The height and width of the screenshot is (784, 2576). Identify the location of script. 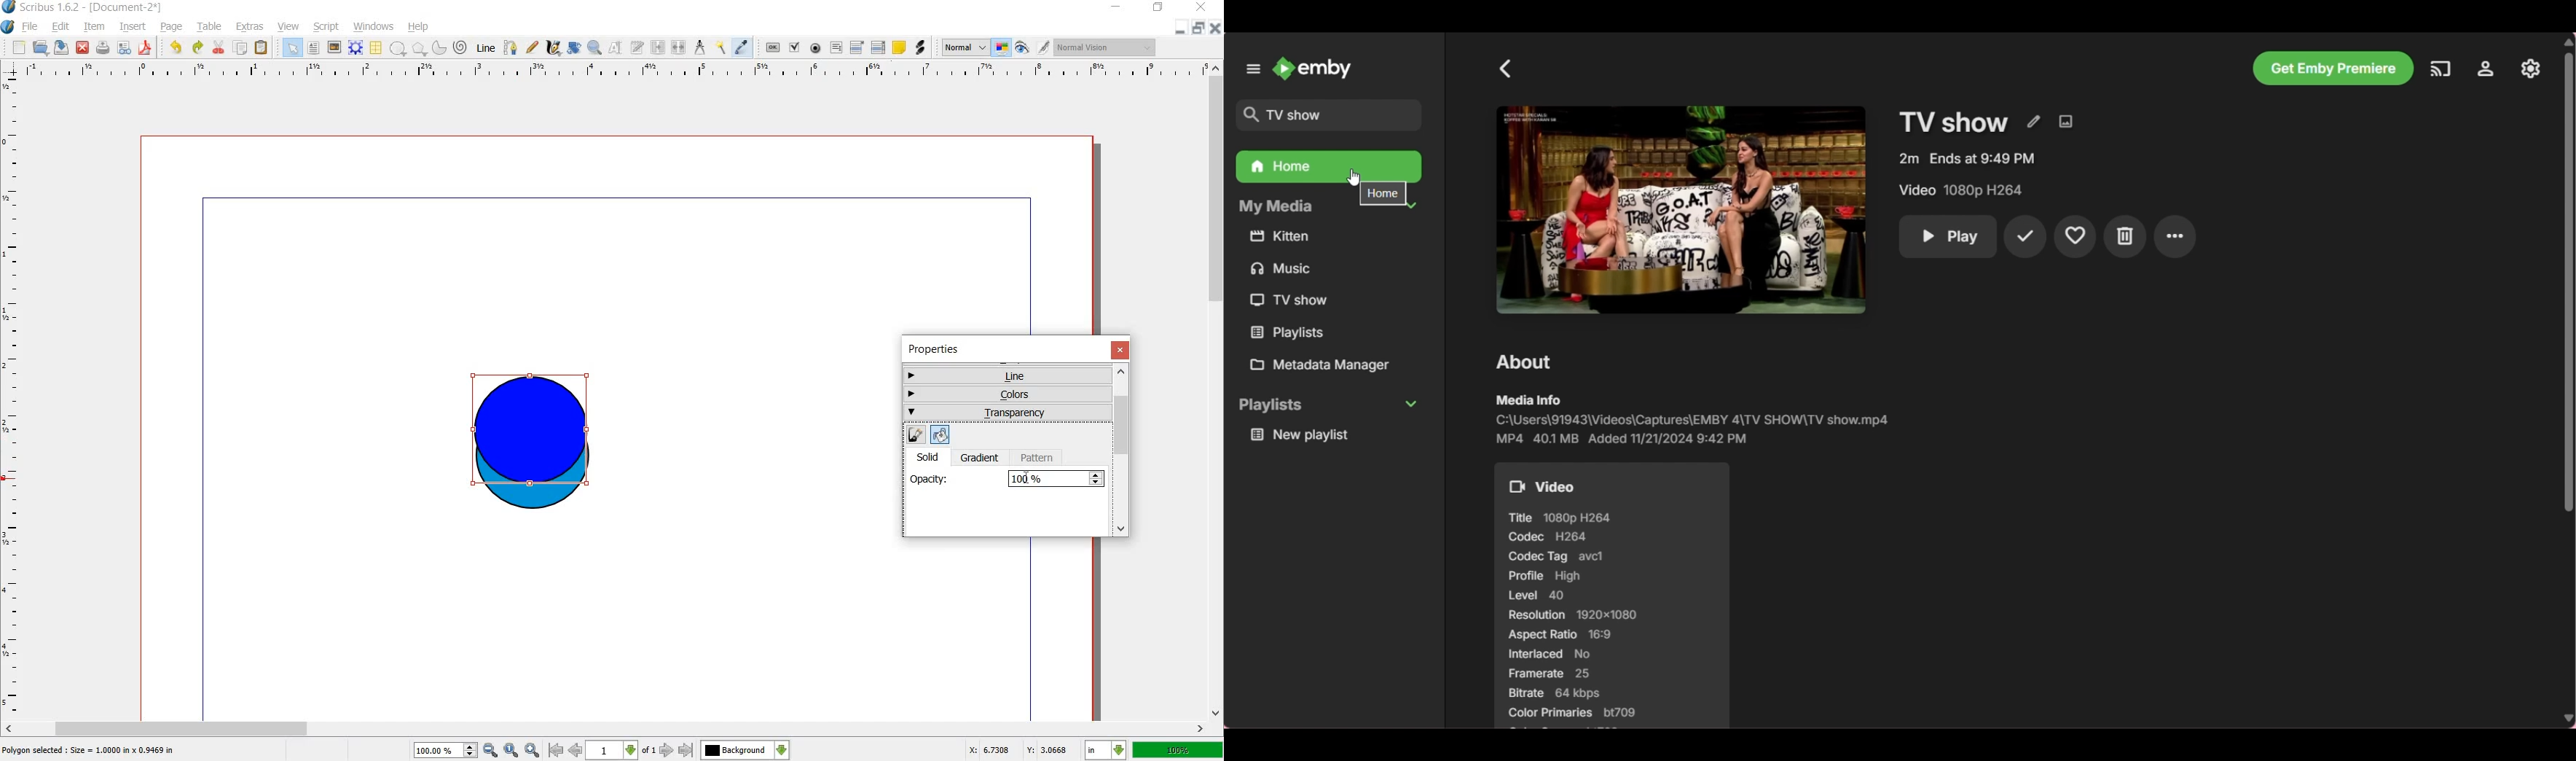
(326, 27).